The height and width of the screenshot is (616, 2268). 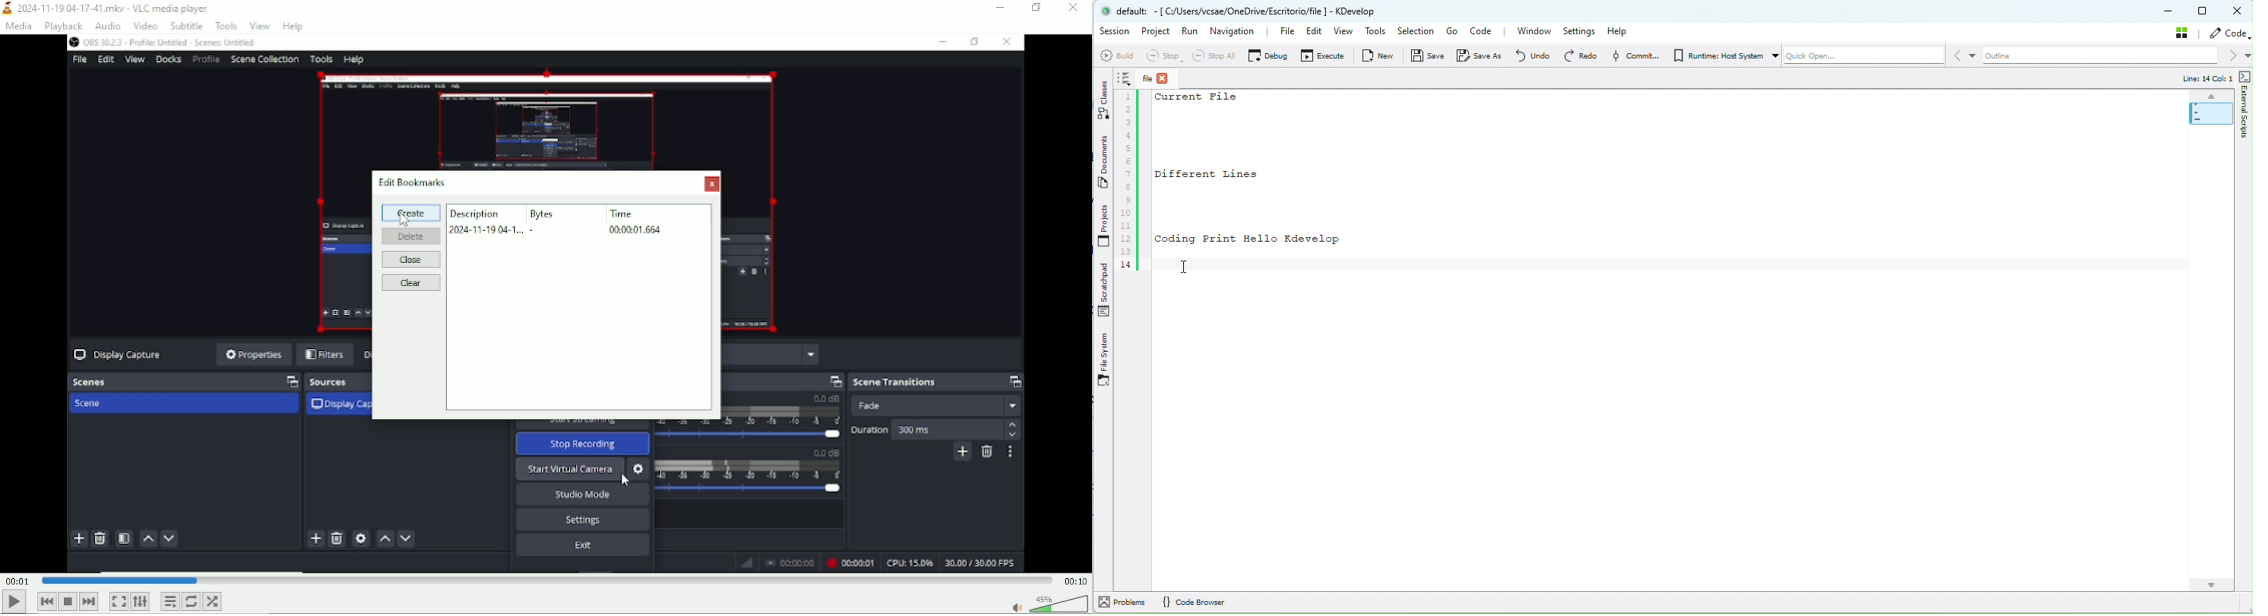 I want to click on Video, so click(x=545, y=500).